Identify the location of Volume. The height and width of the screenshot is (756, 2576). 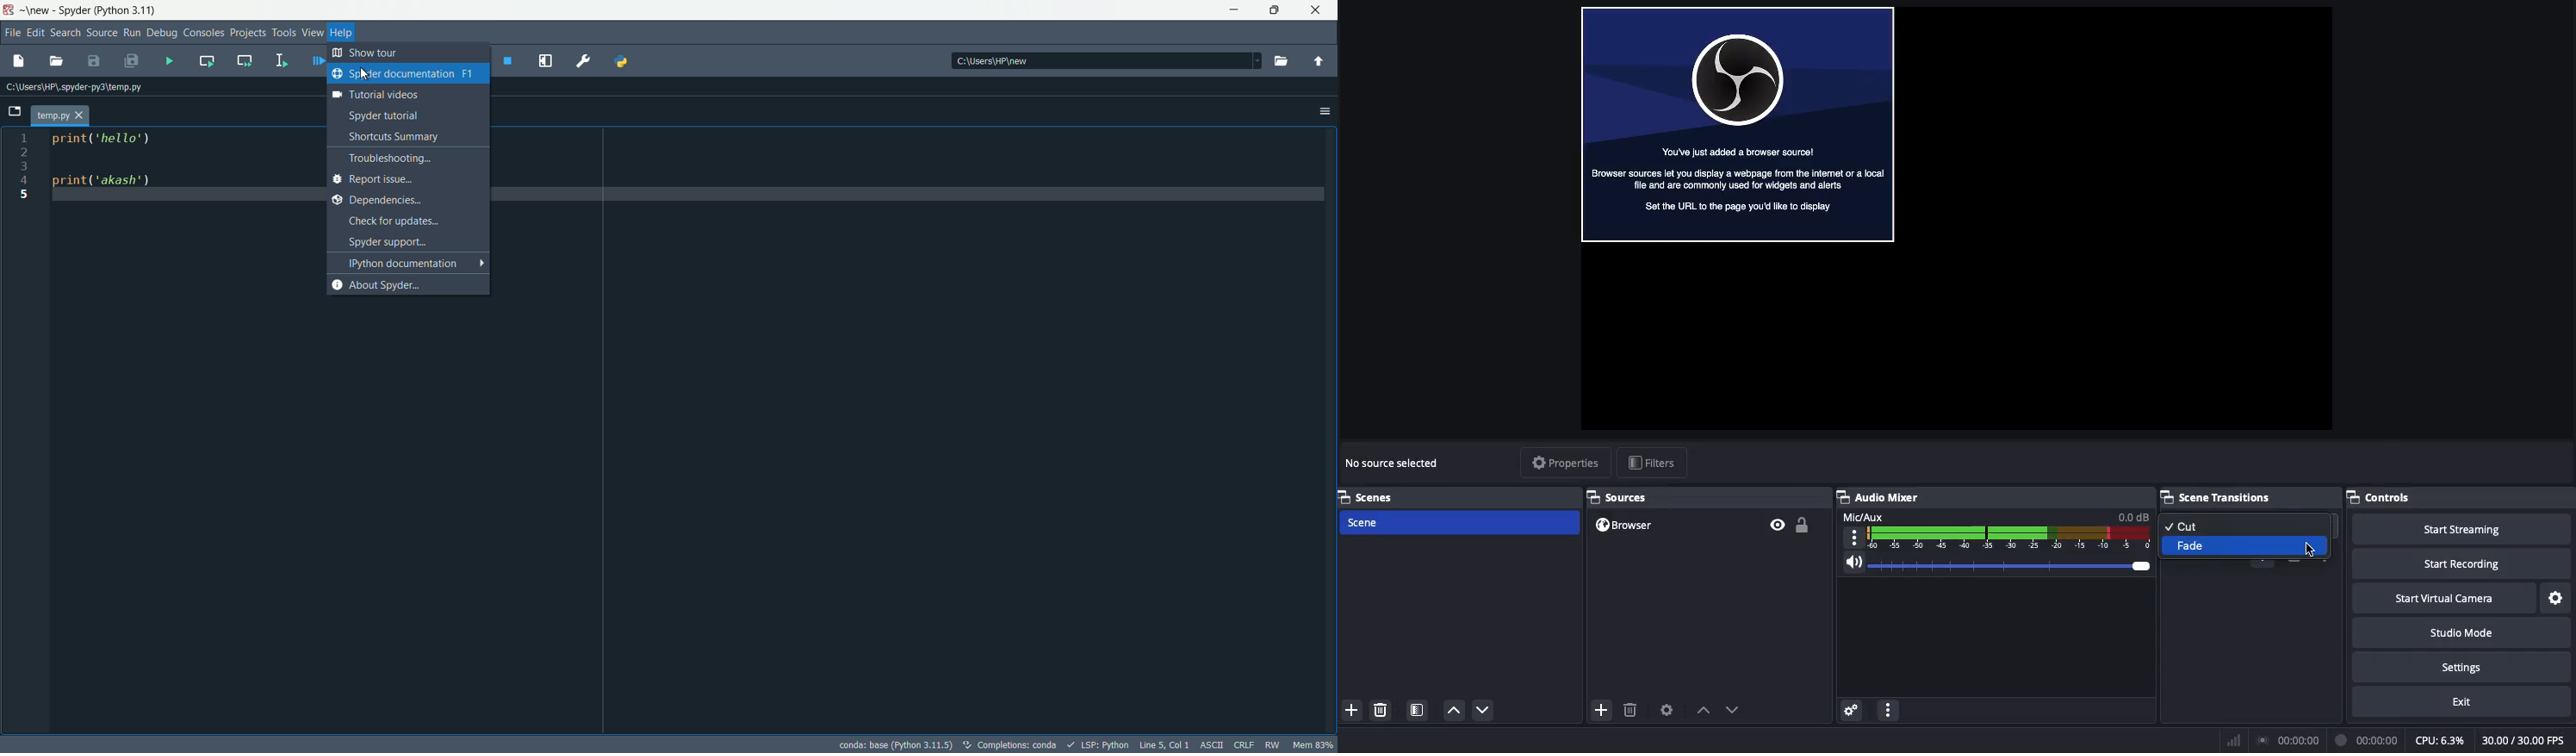
(1997, 565).